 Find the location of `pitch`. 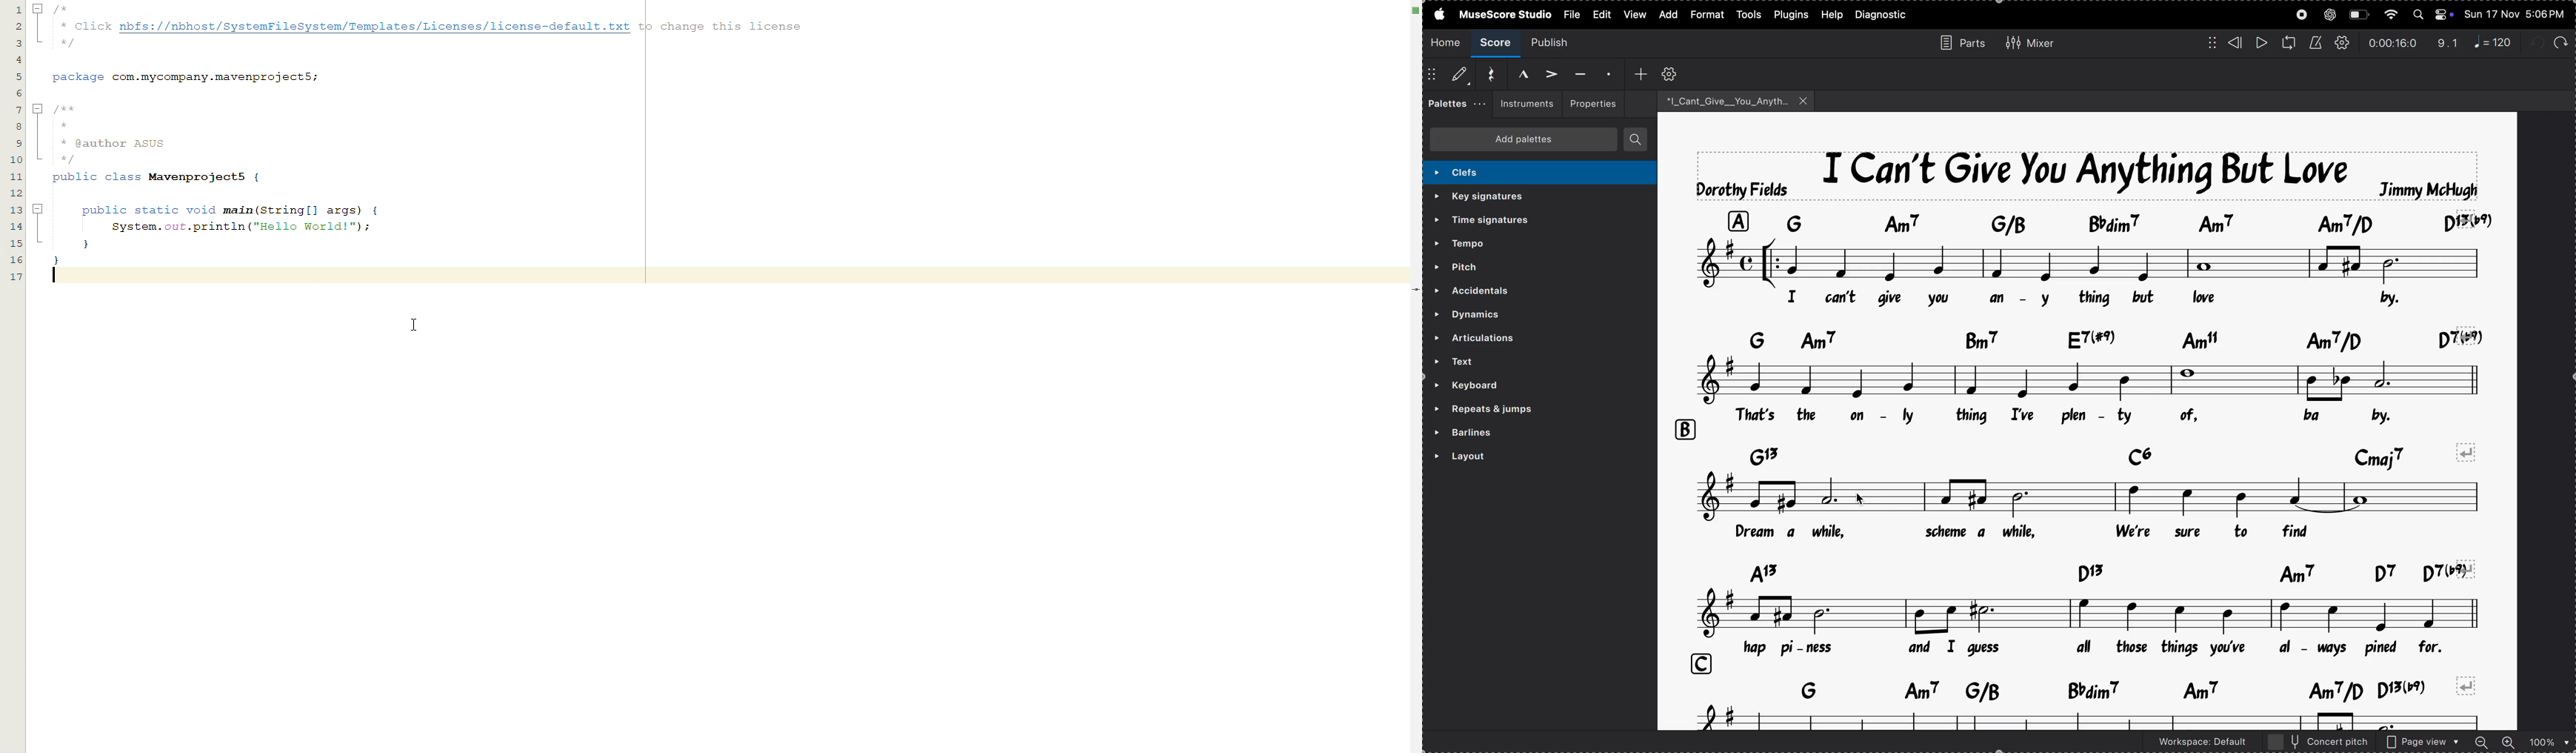

pitch is located at coordinates (1487, 267).